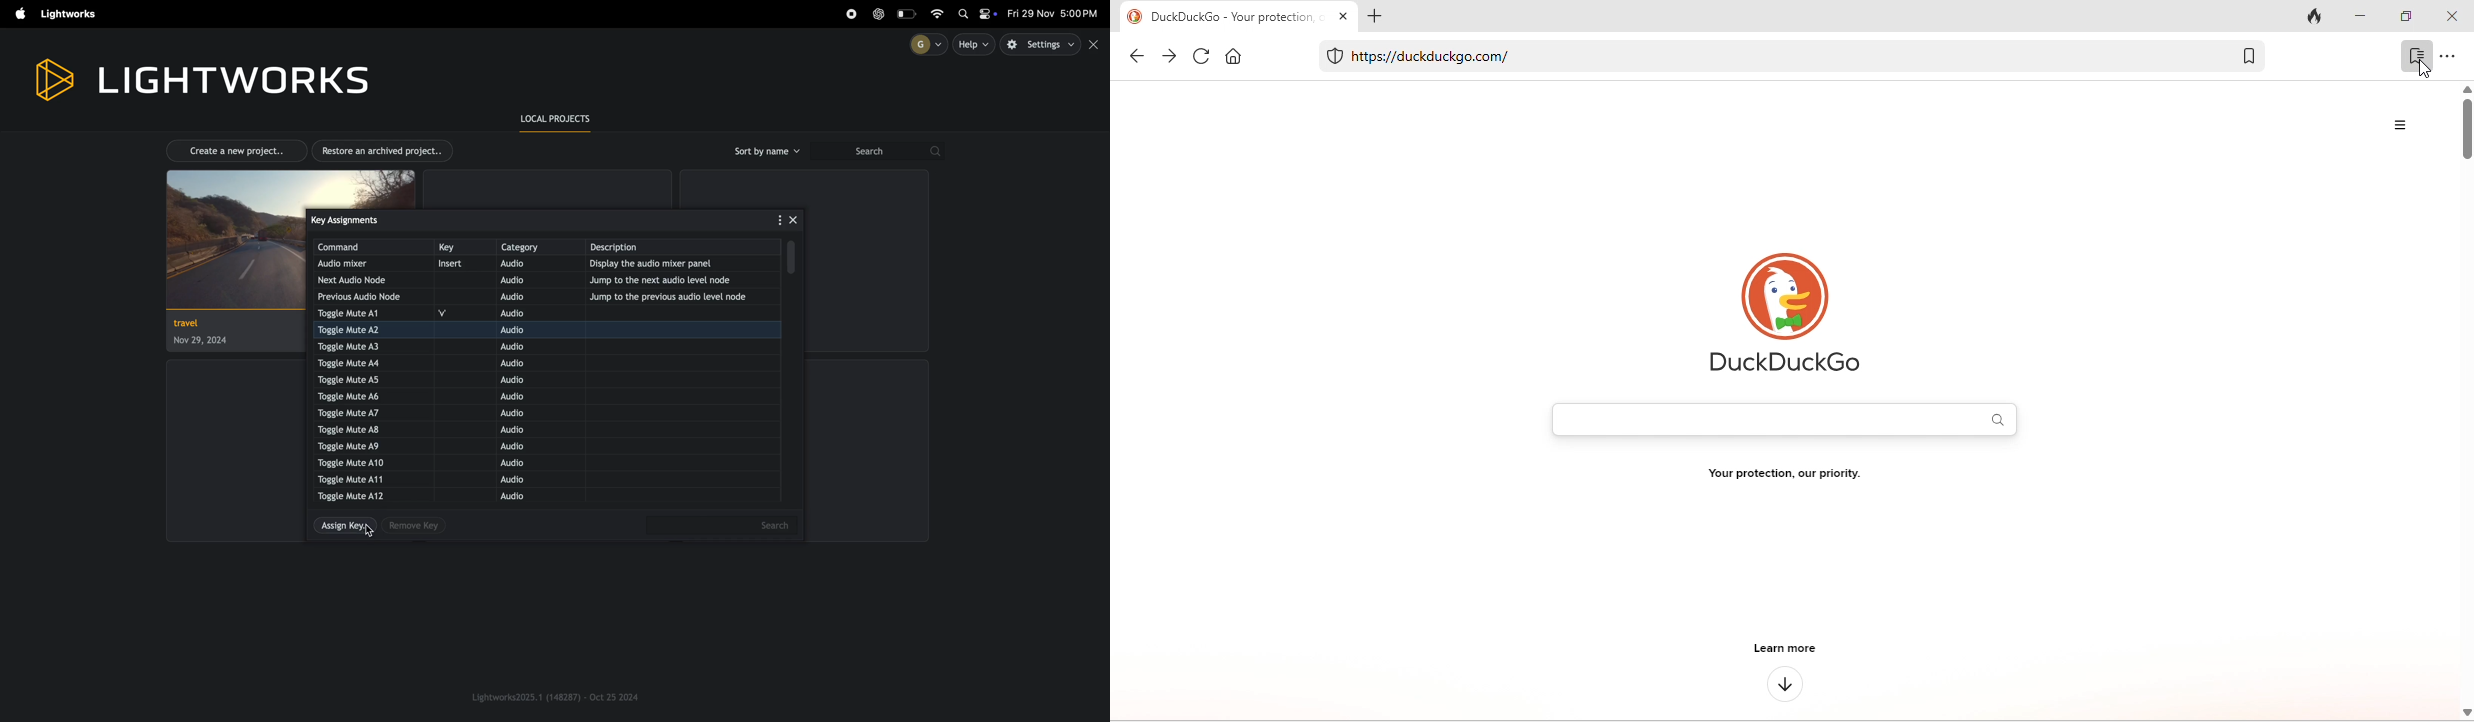 Image resolution: width=2492 pixels, height=728 pixels. What do you see at coordinates (1376, 20) in the screenshot?
I see `add` at bounding box center [1376, 20].